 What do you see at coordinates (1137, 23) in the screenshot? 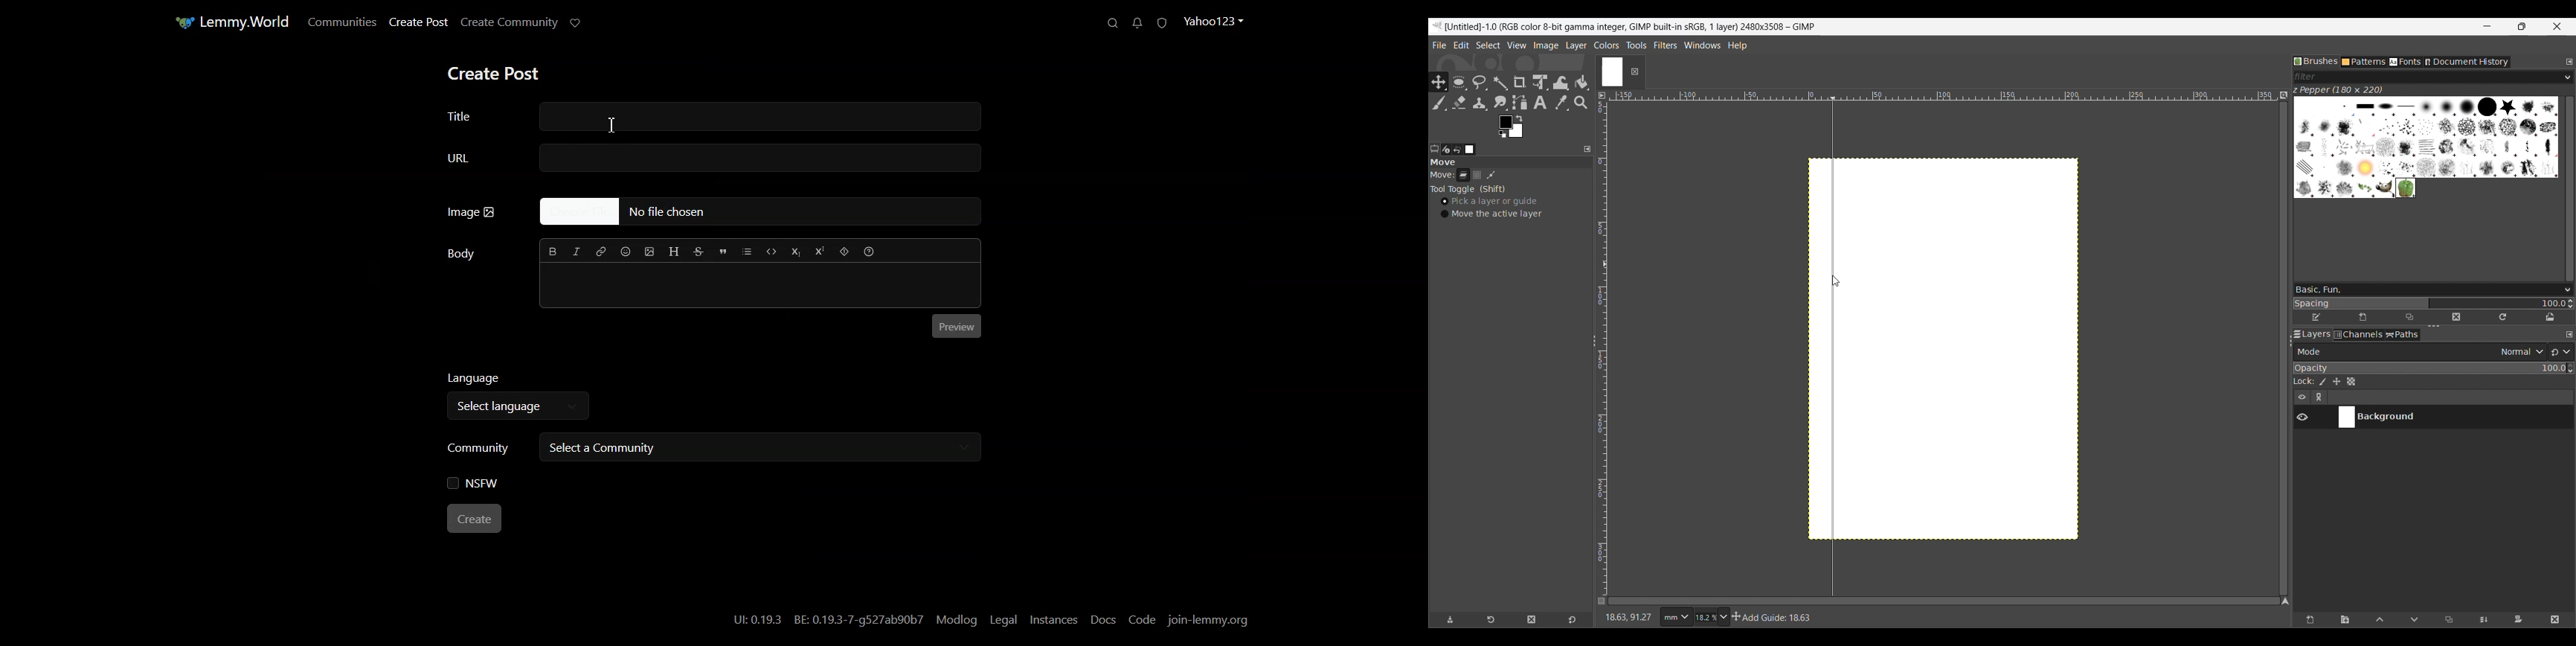
I see `Unread Messages` at bounding box center [1137, 23].